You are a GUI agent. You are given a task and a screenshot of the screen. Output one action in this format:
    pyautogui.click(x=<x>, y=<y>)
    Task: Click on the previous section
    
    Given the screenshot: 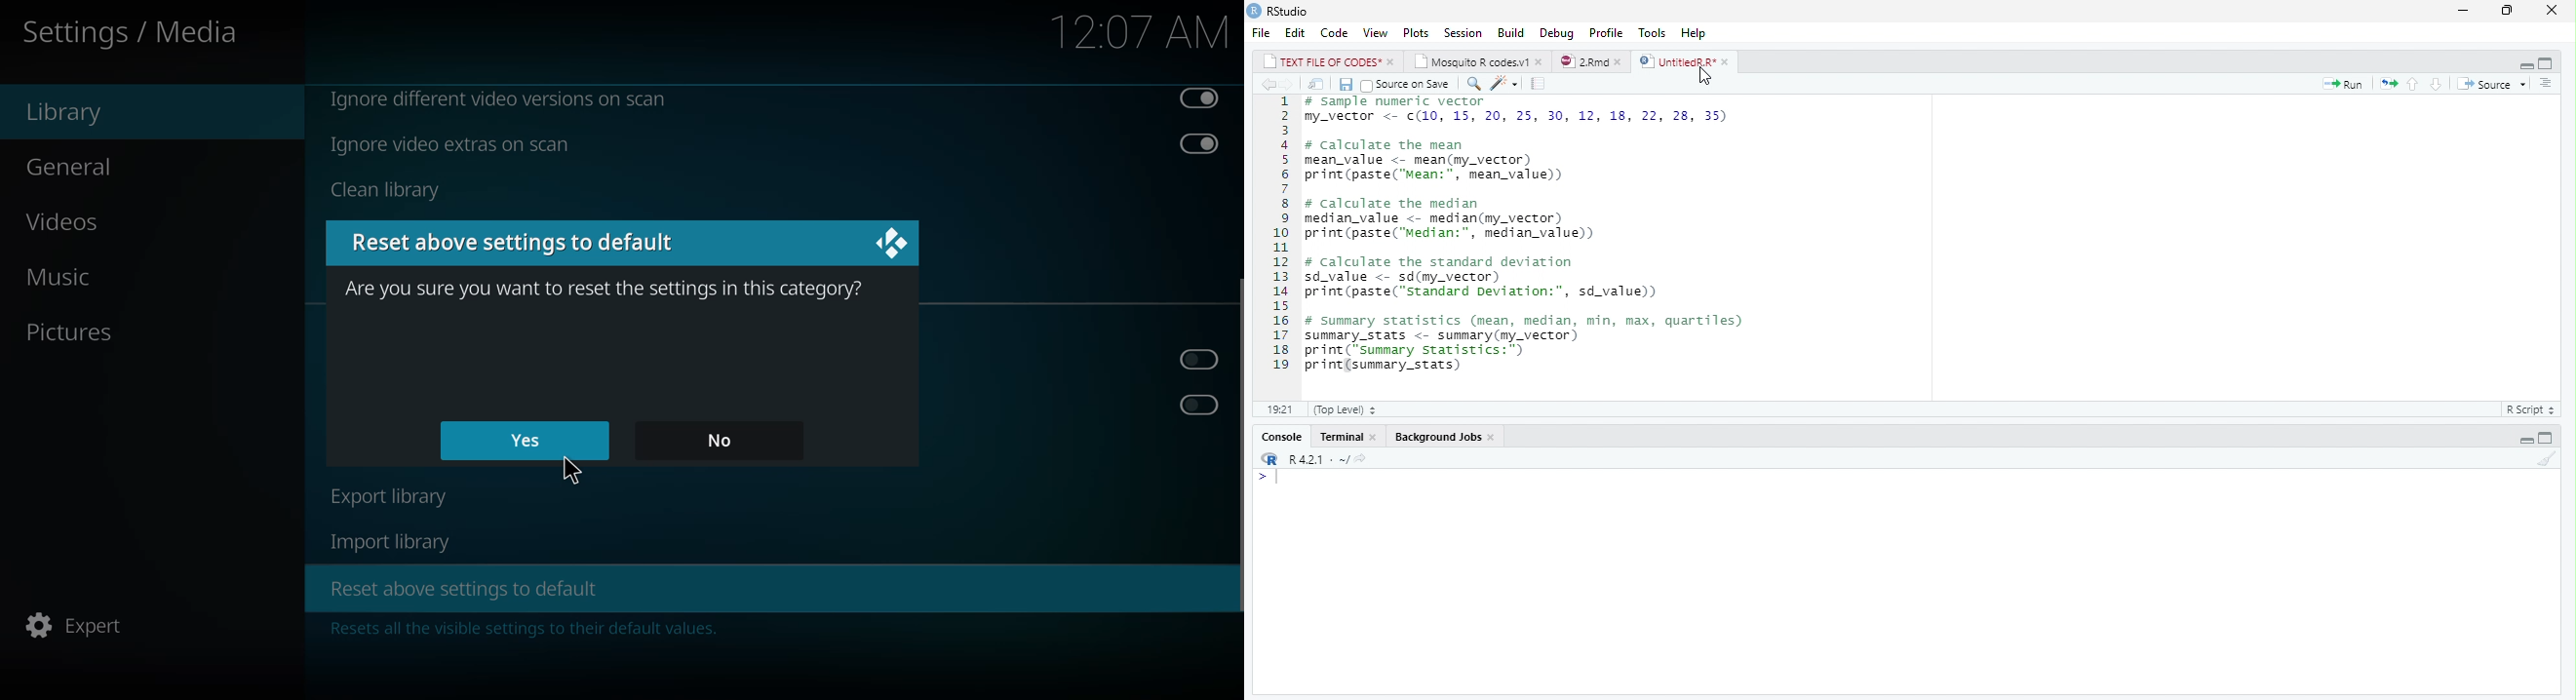 What is the action you would take?
    pyautogui.click(x=2413, y=85)
    